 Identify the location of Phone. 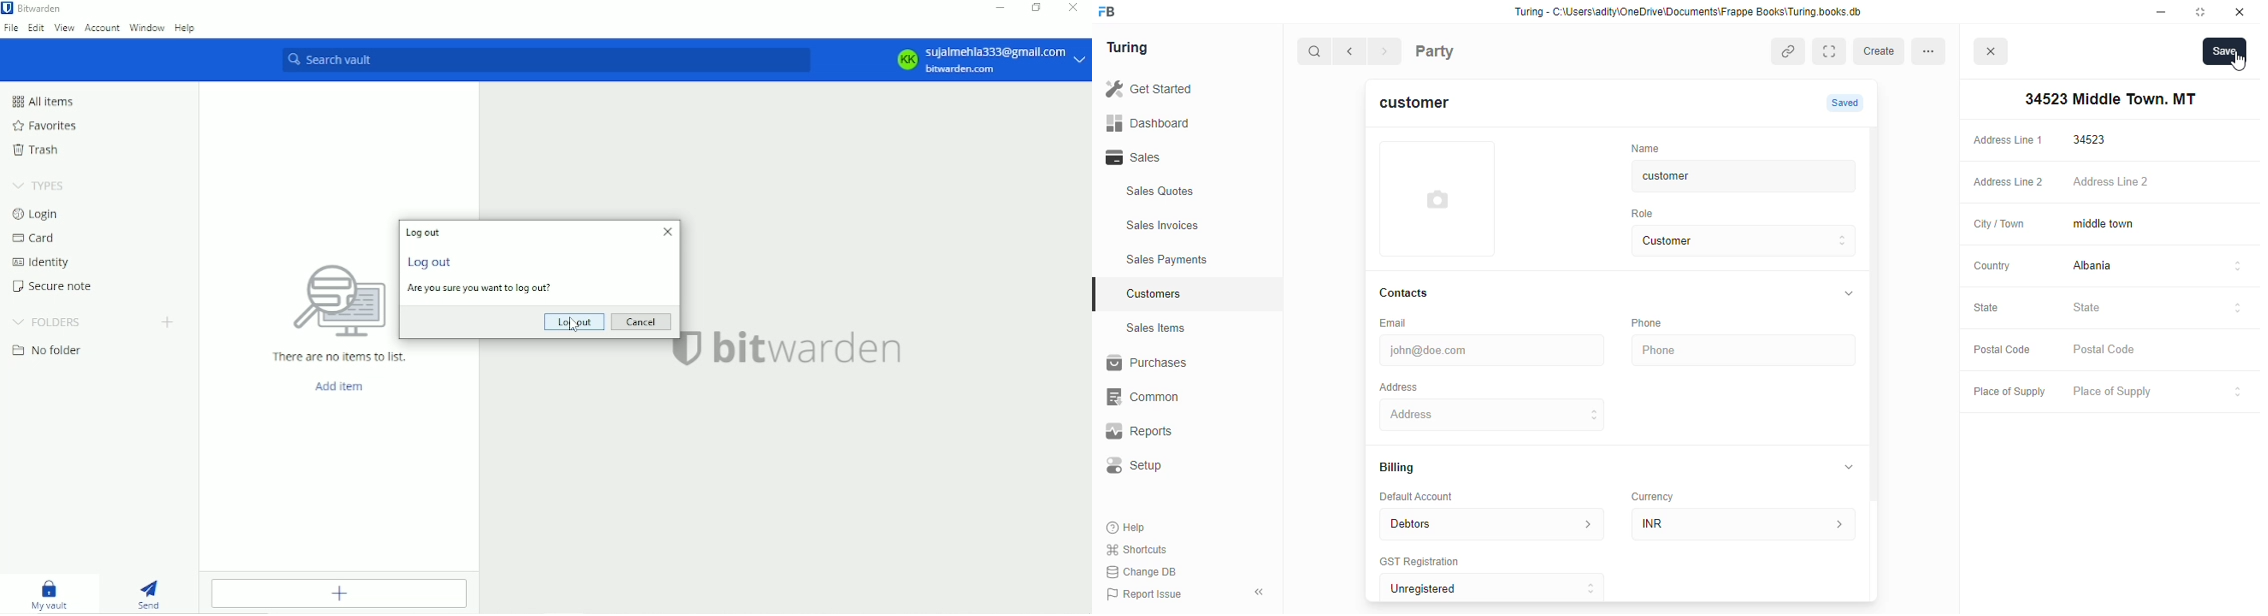
(1656, 322).